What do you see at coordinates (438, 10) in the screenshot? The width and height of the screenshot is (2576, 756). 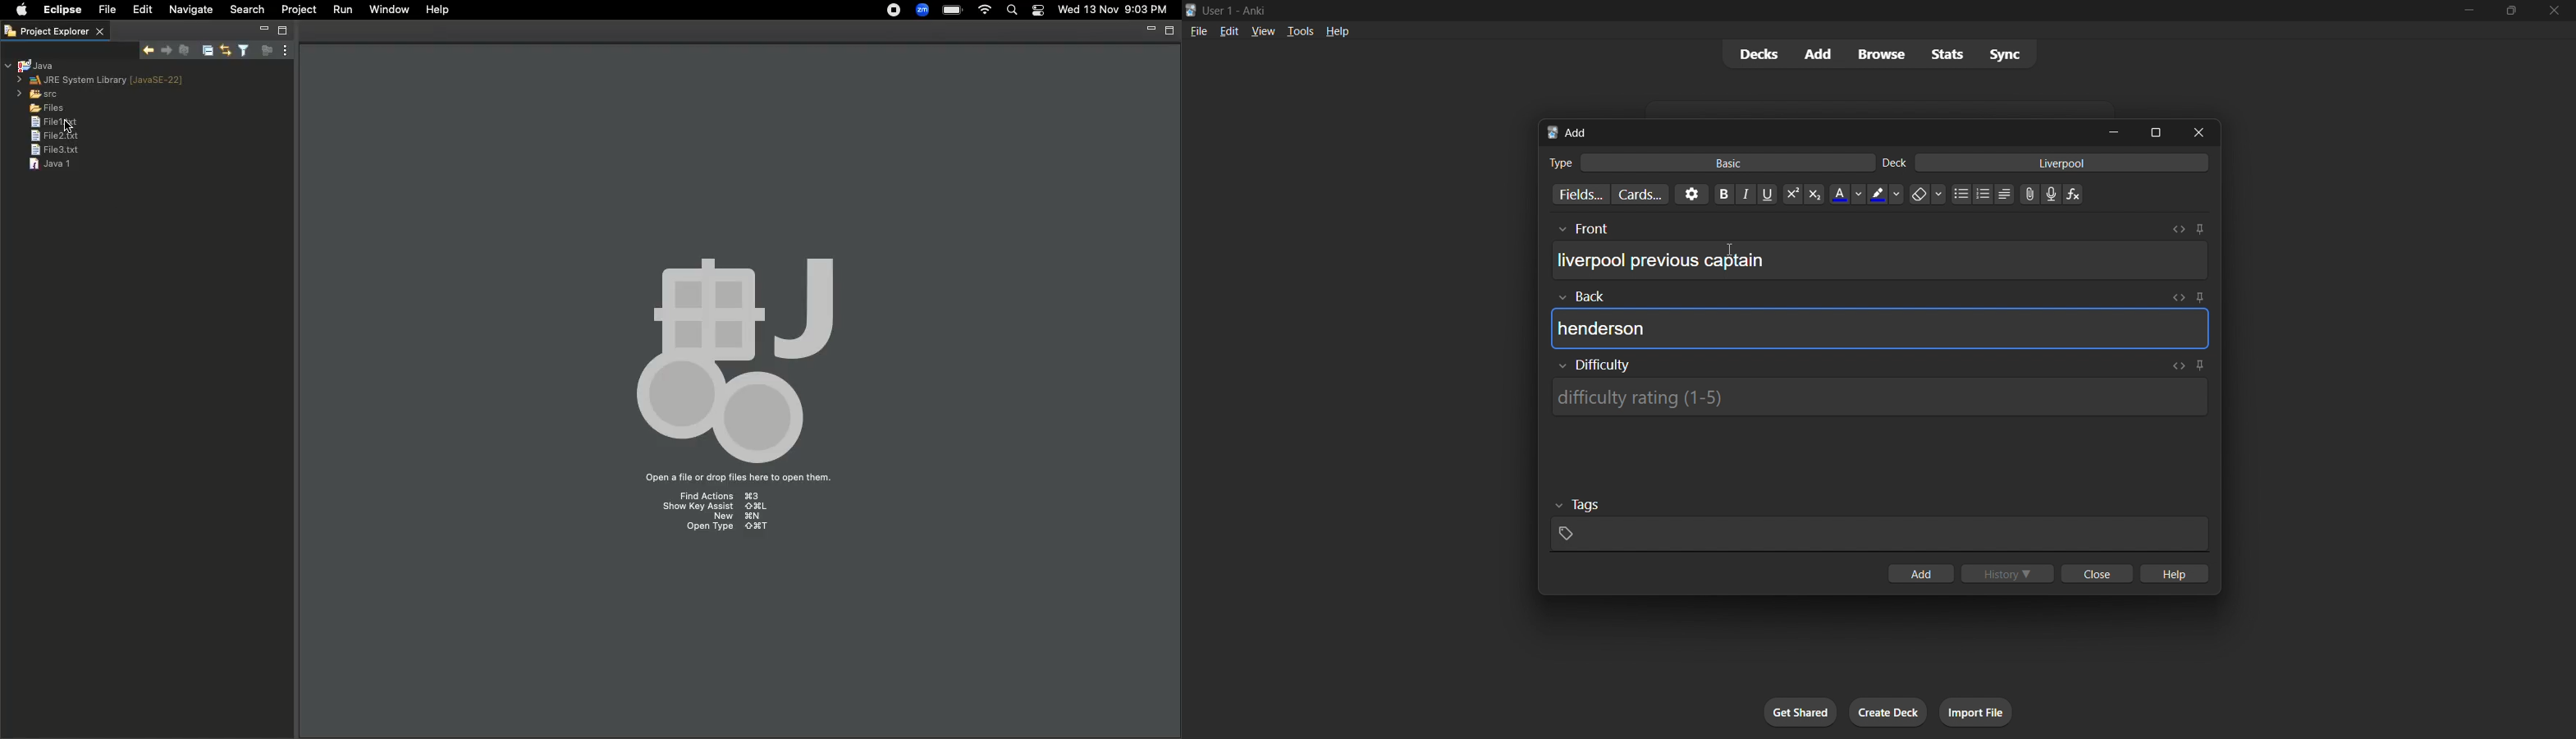 I see `Help` at bounding box center [438, 10].